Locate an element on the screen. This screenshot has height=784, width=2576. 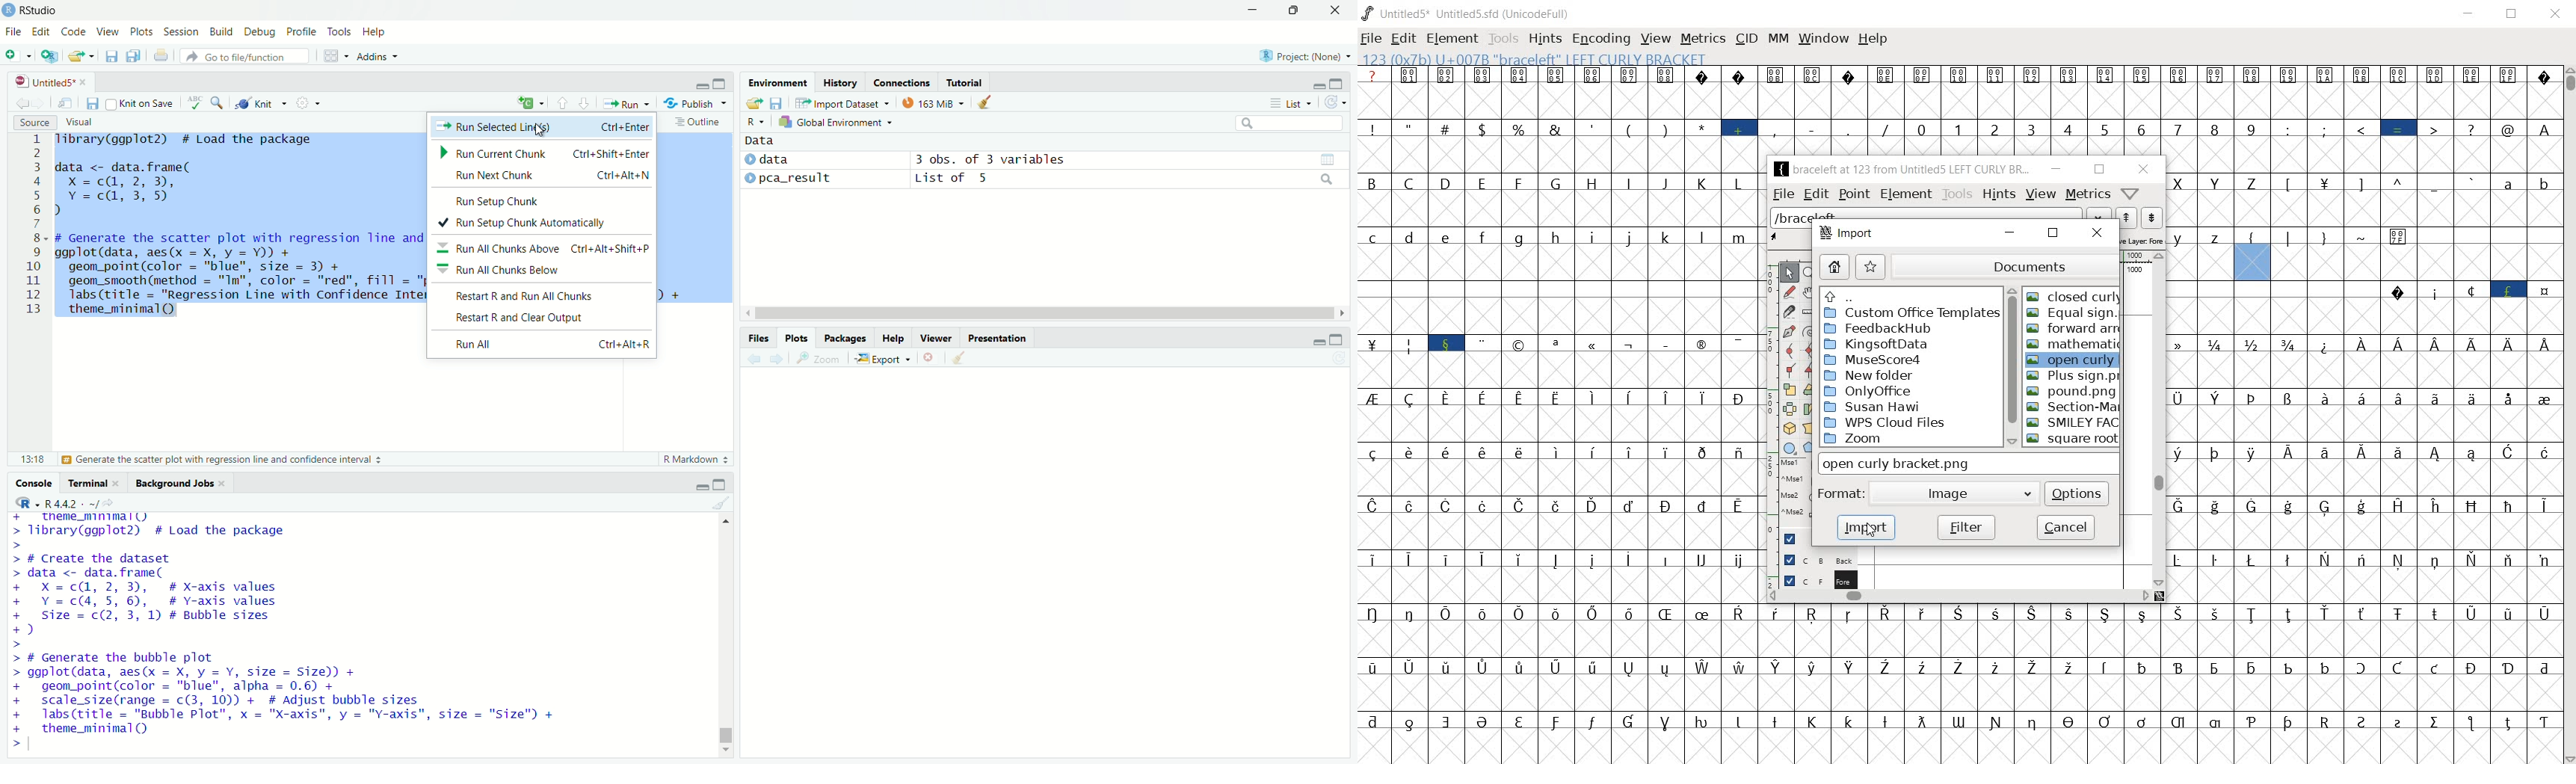
Addins is located at coordinates (377, 56).